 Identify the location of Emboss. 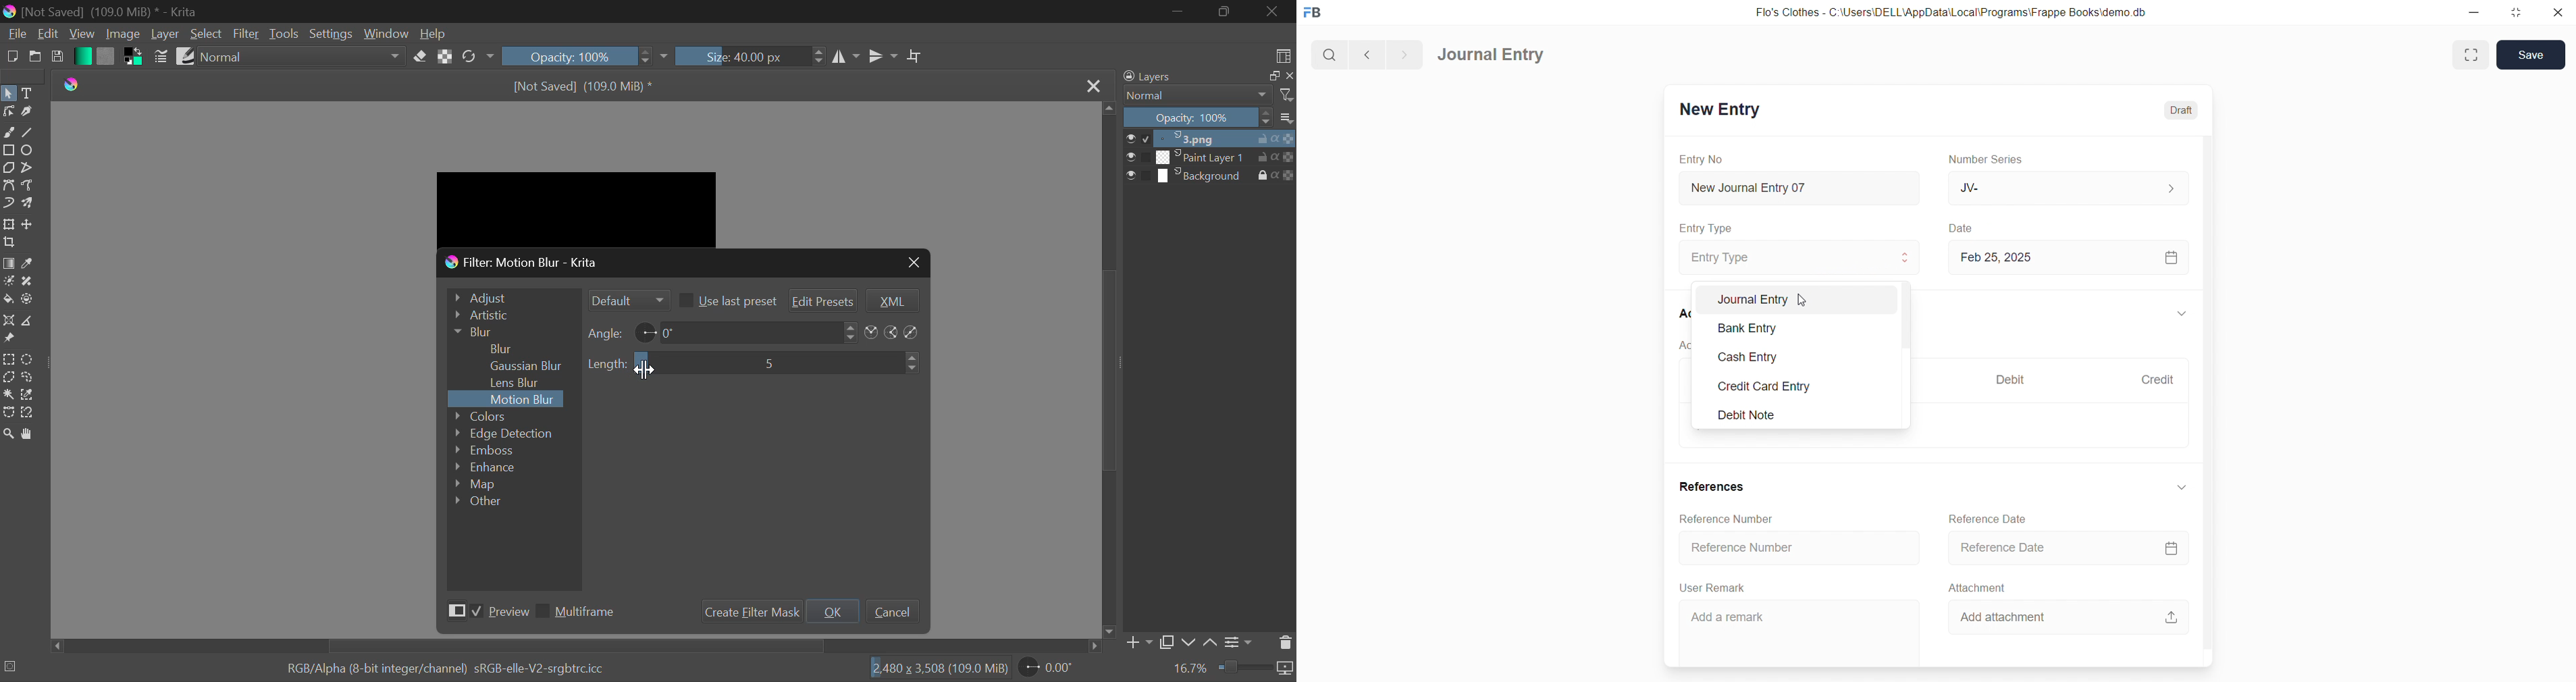
(483, 450).